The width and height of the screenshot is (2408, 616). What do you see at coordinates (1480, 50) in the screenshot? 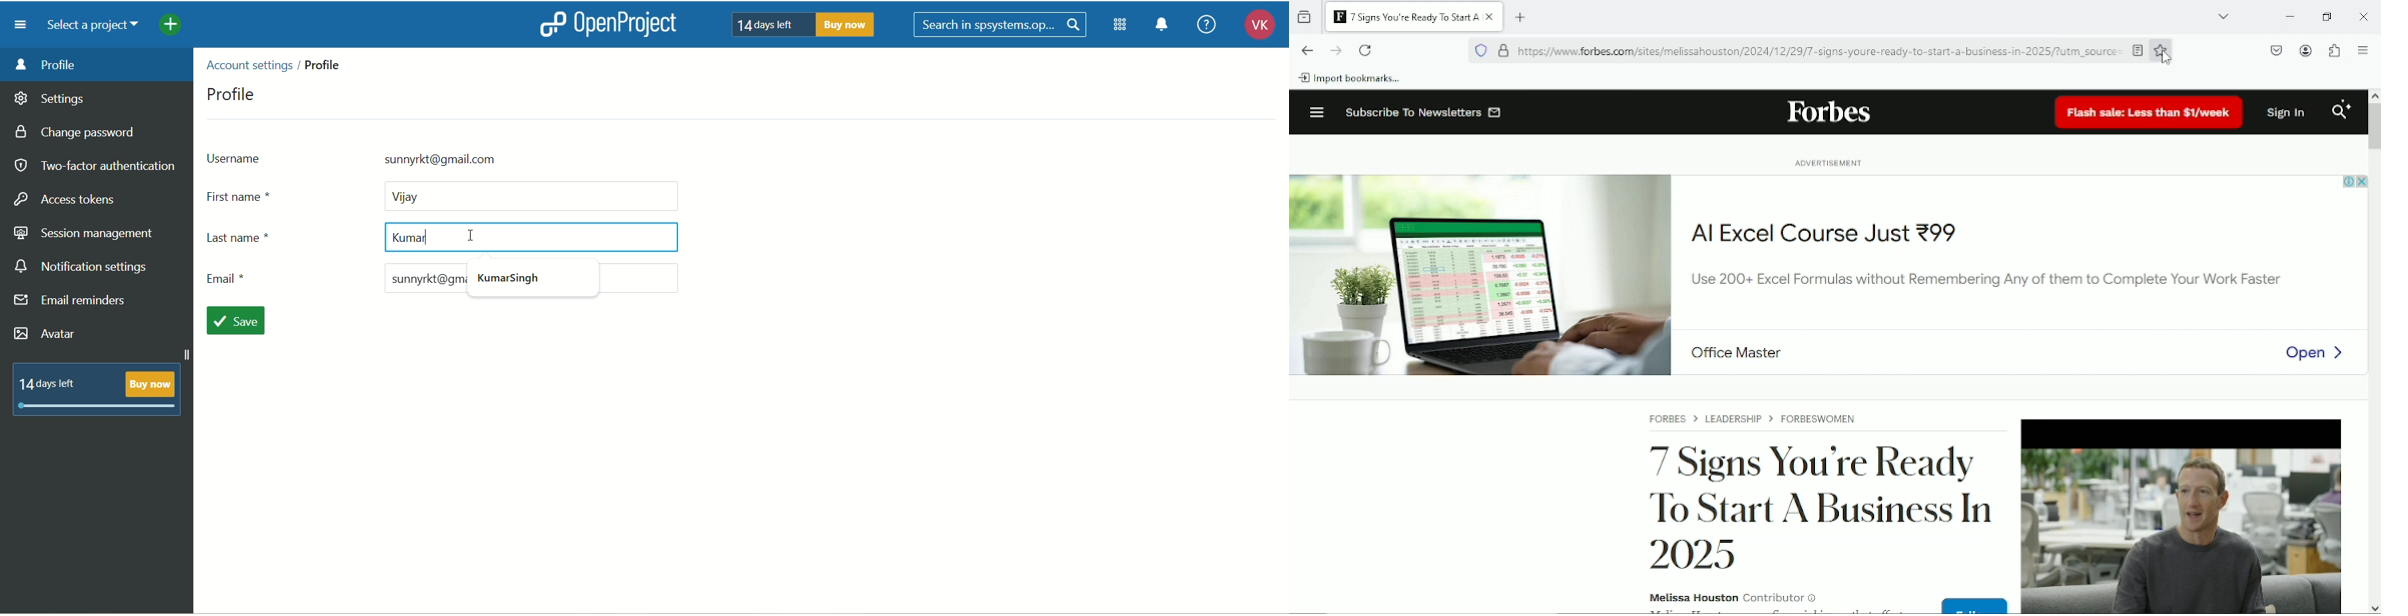
I see `blocking social media trackers` at bounding box center [1480, 50].